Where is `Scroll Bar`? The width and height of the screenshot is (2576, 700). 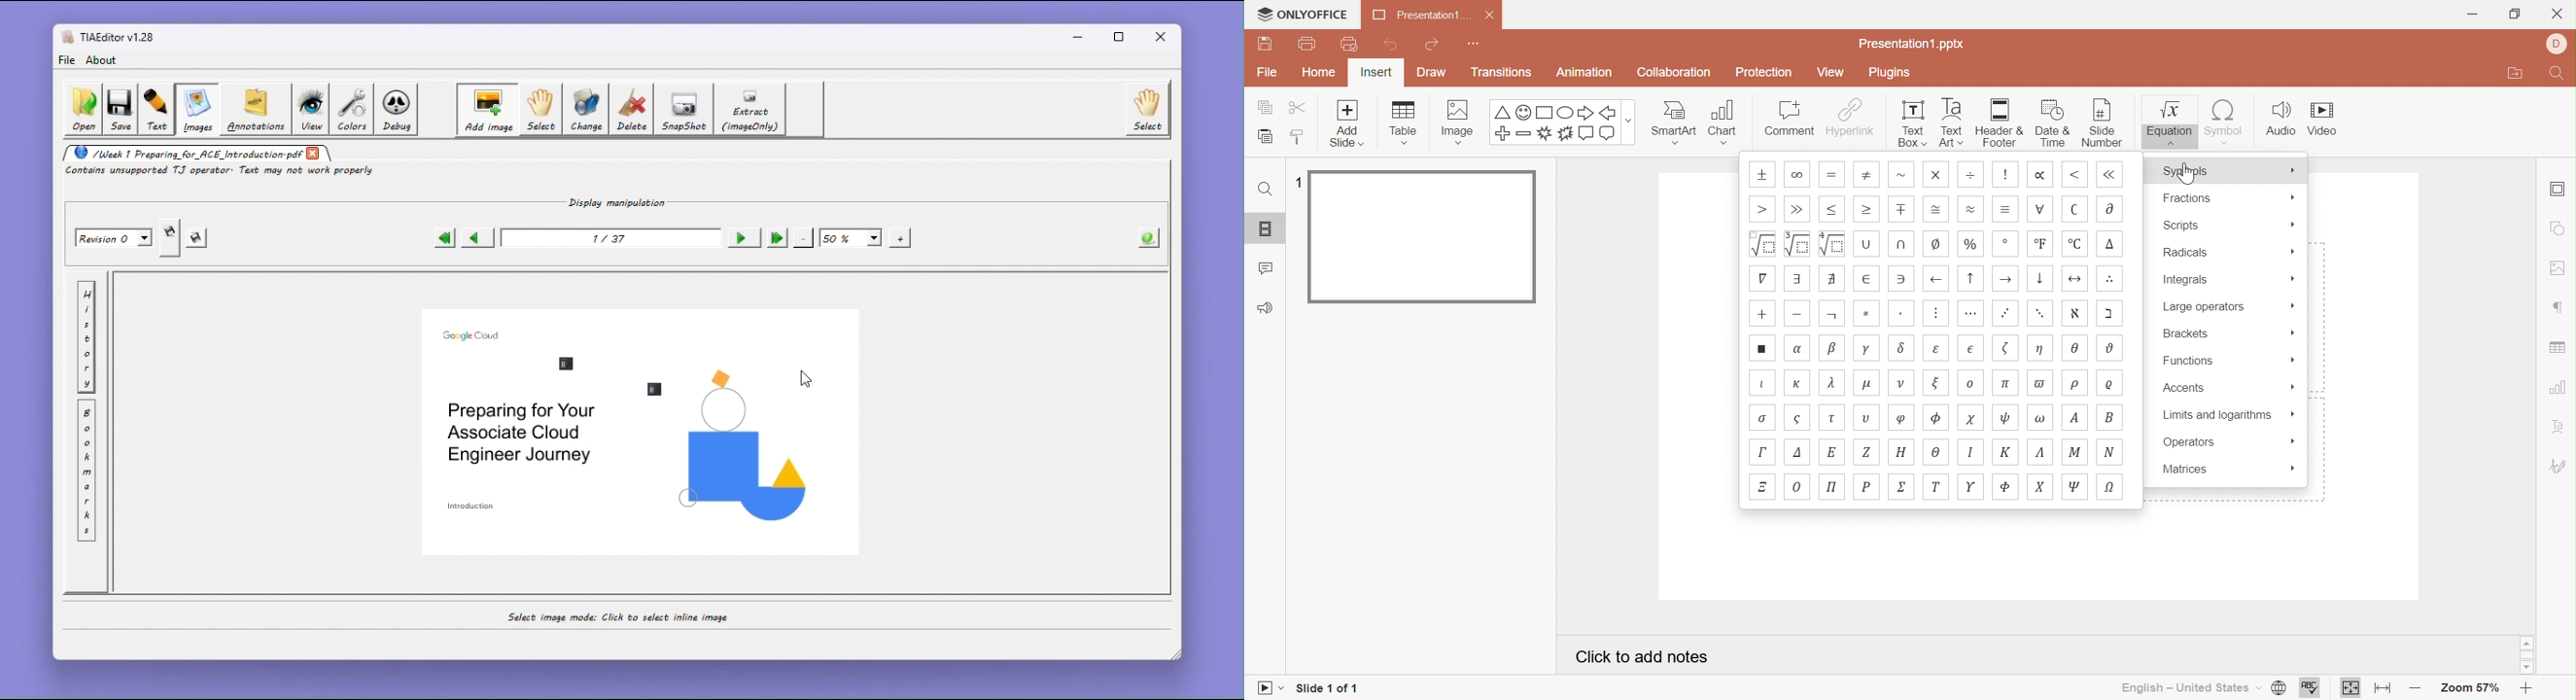 Scroll Bar is located at coordinates (2527, 657).